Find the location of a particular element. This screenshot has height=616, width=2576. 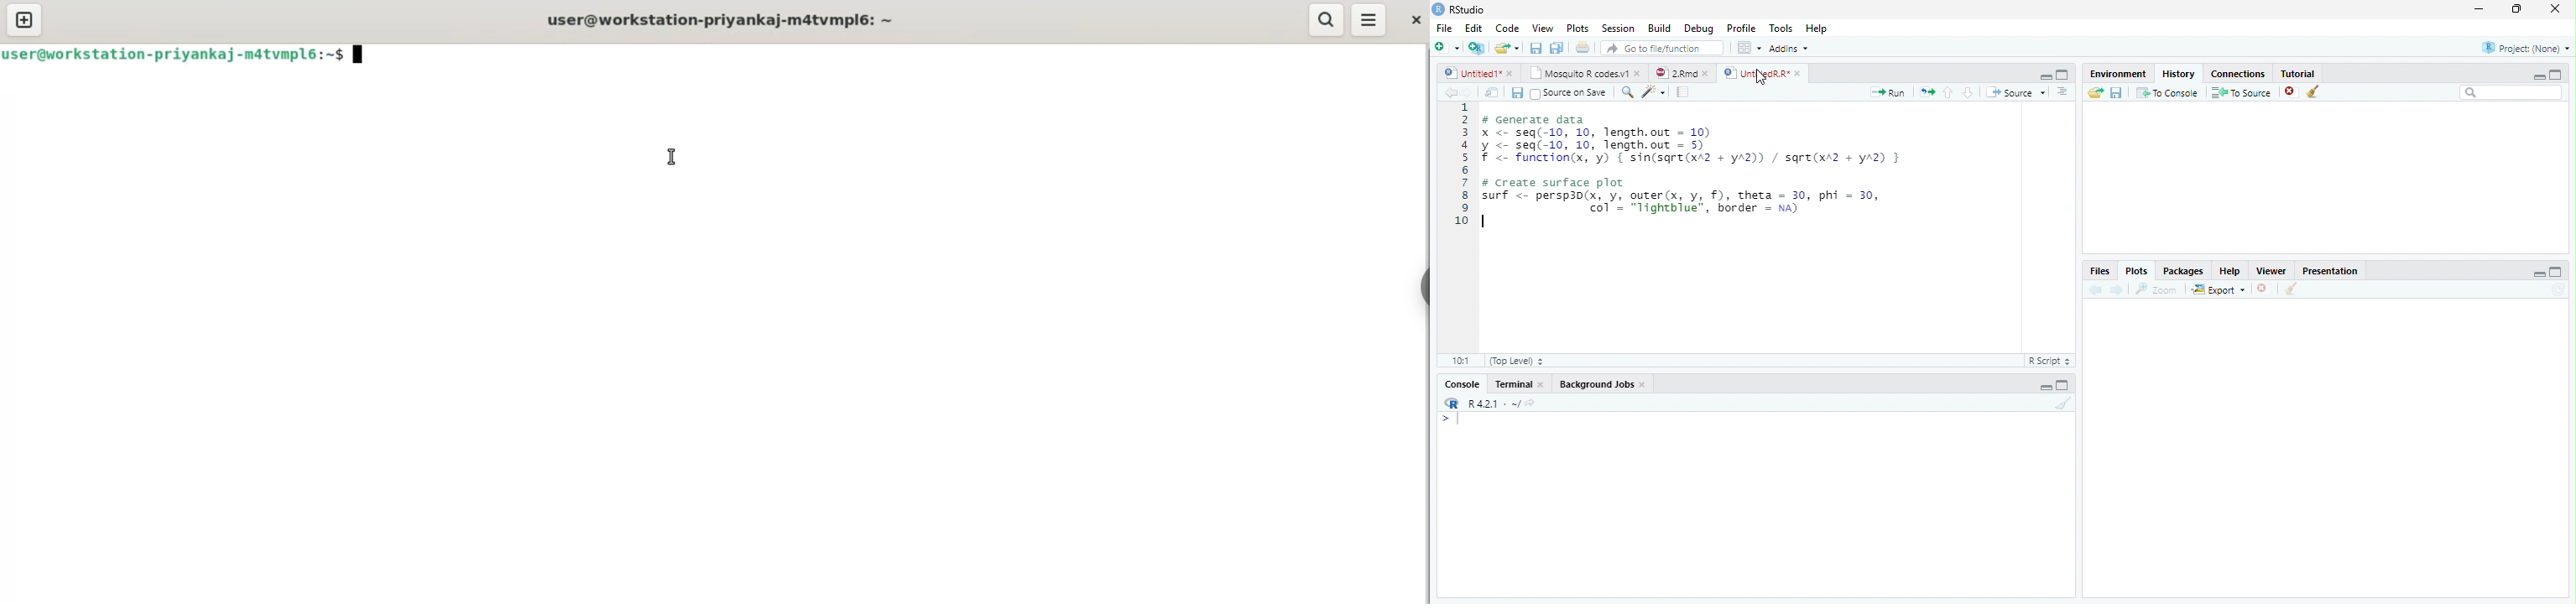

Viewer is located at coordinates (2271, 270).